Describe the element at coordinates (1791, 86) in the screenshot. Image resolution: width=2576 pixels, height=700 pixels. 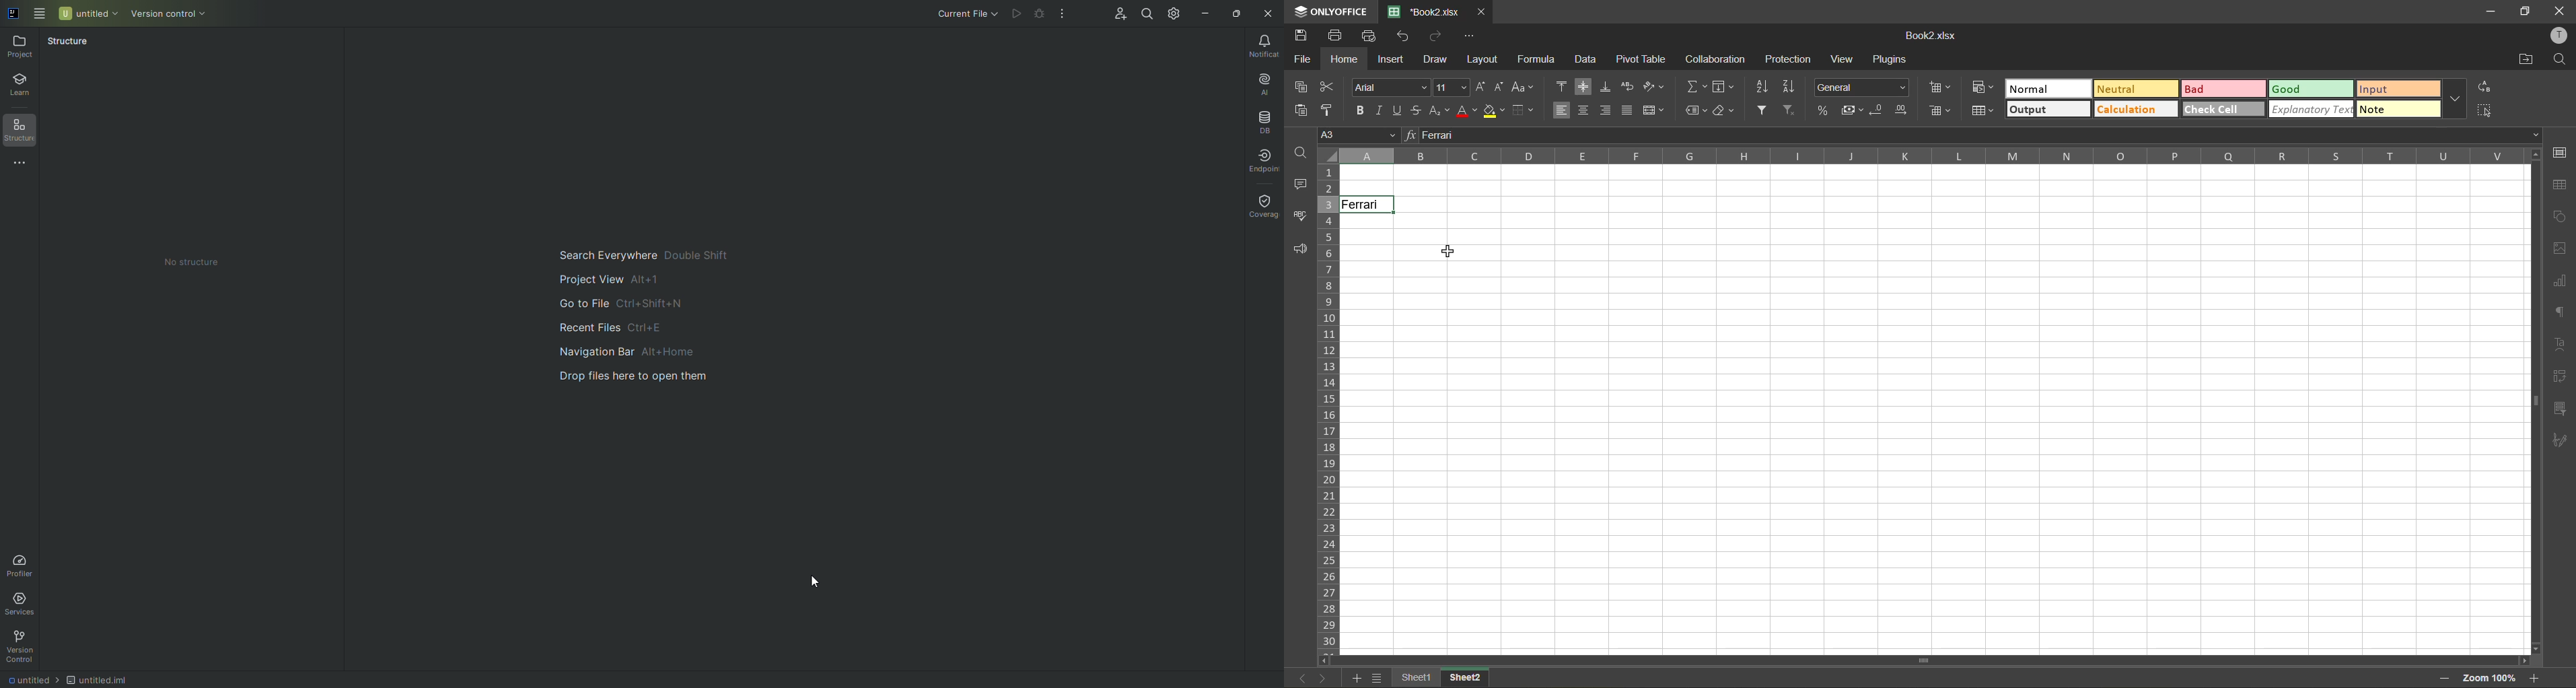
I see `sort descending` at that location.